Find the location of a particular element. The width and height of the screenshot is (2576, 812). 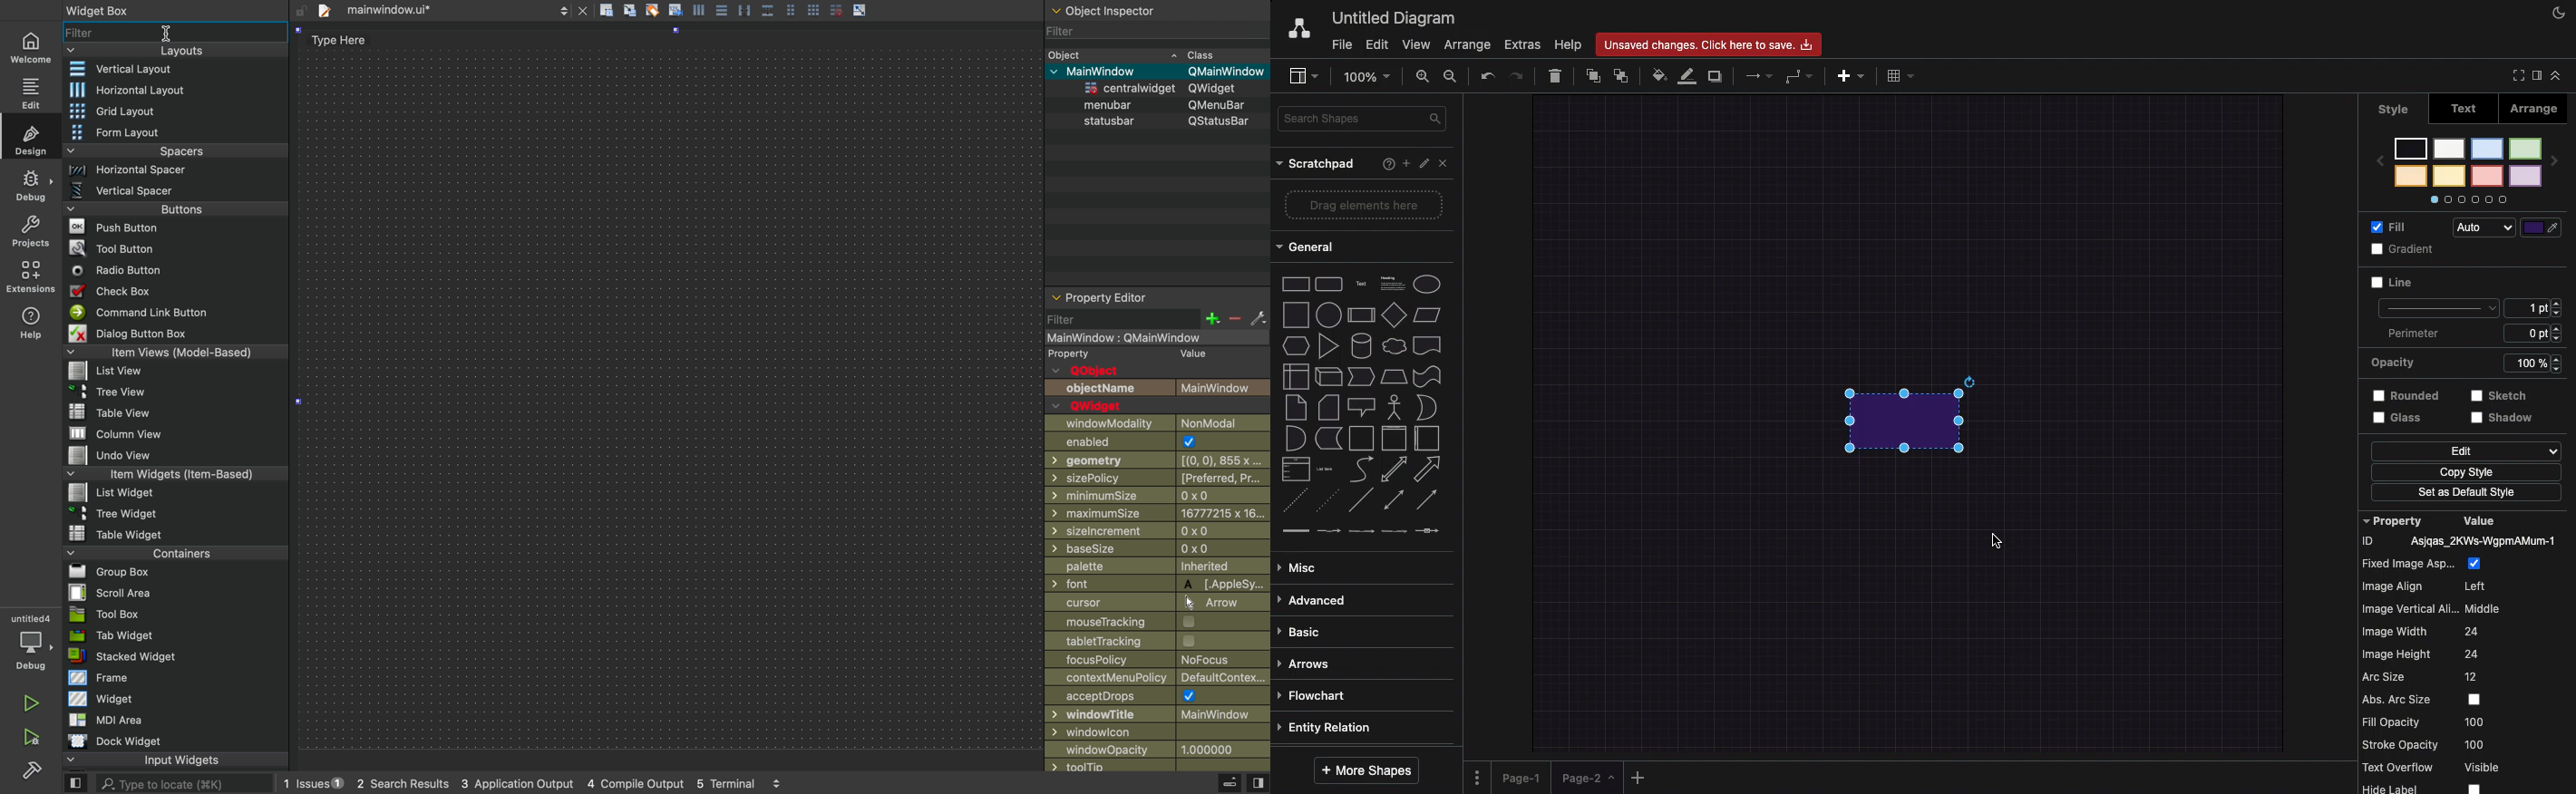

Edit is located at coordinates (1424, 164).